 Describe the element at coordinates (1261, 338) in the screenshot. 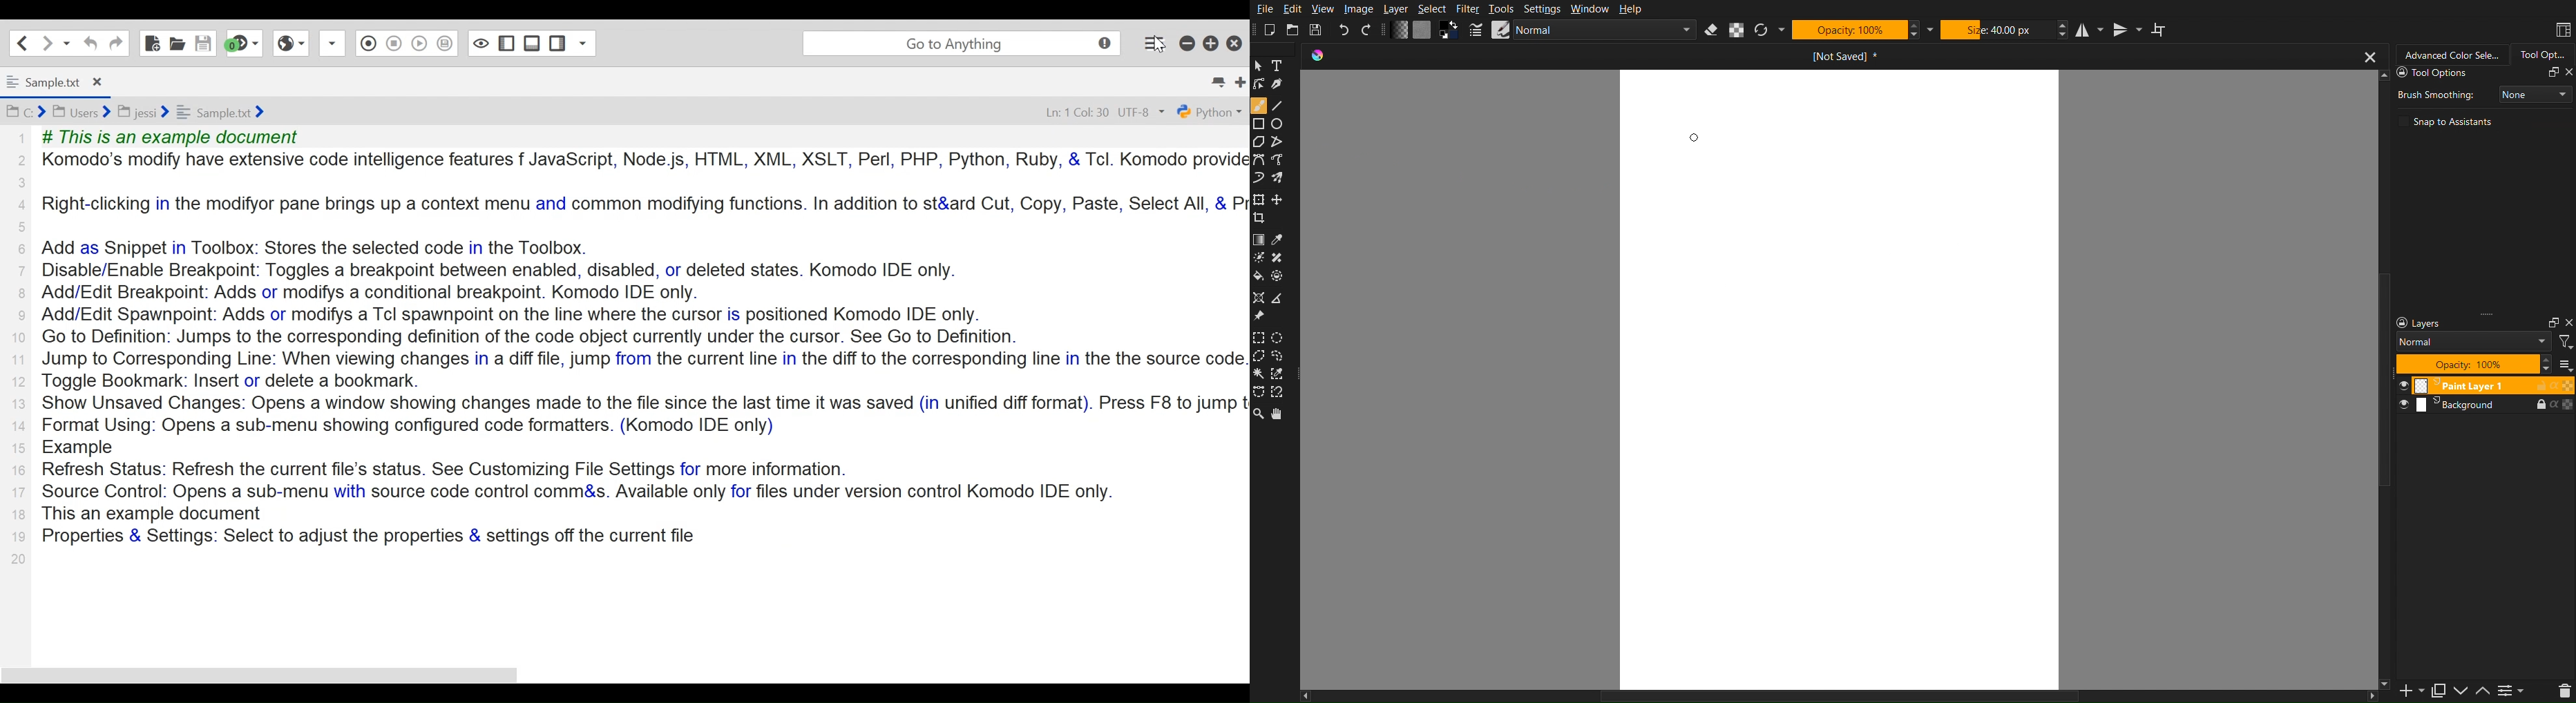

I see `Square Marquee Tool` at that location.